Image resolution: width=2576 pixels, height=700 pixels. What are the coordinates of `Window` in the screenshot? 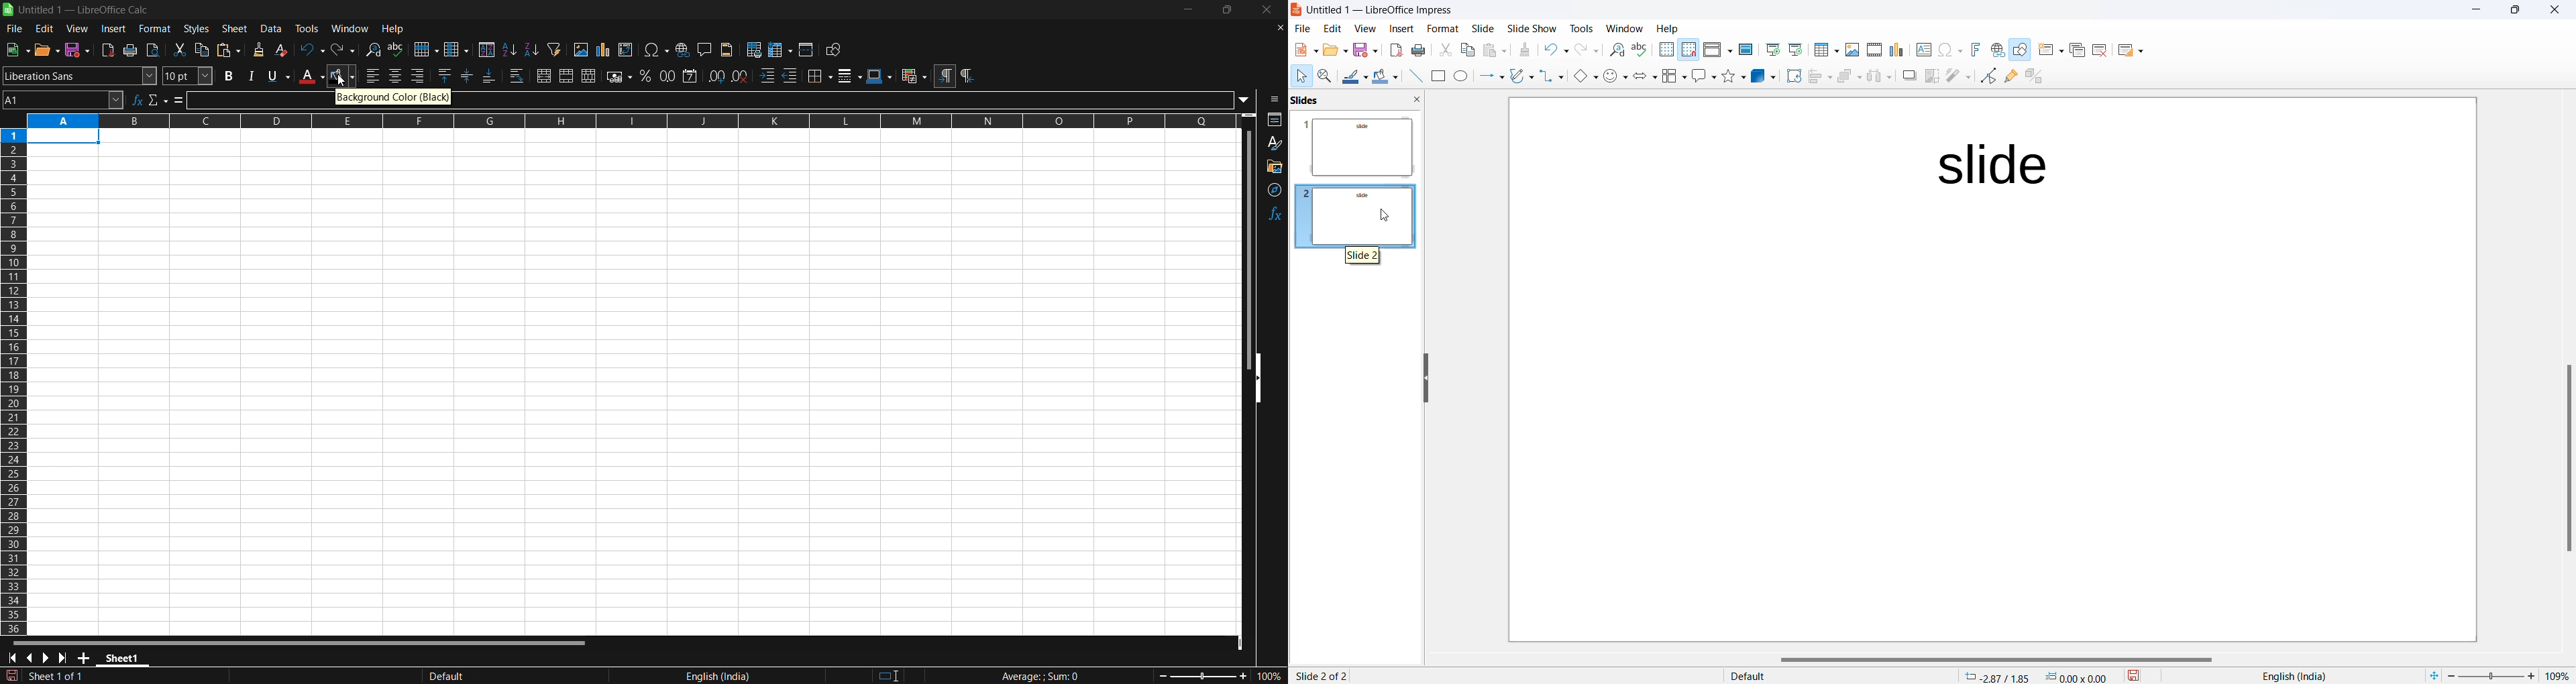 It's located at (1621, 27).